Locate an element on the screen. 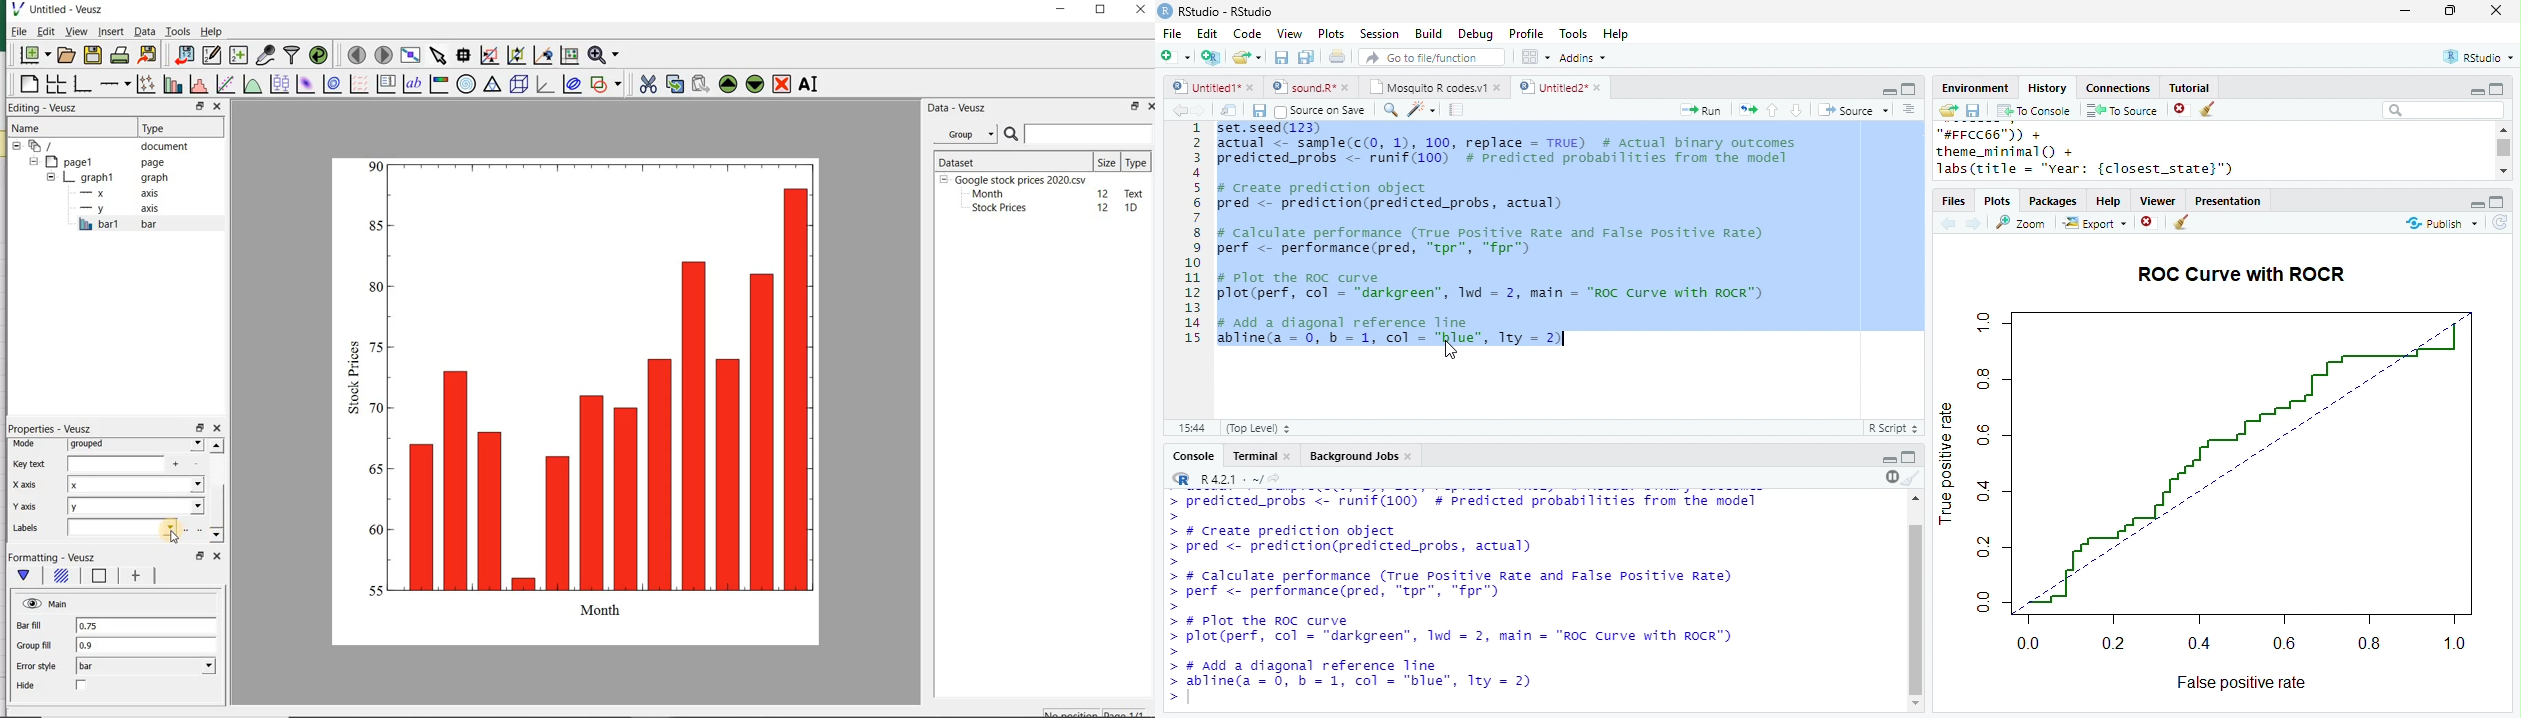  Publish is located at coordinates (2440, 224).